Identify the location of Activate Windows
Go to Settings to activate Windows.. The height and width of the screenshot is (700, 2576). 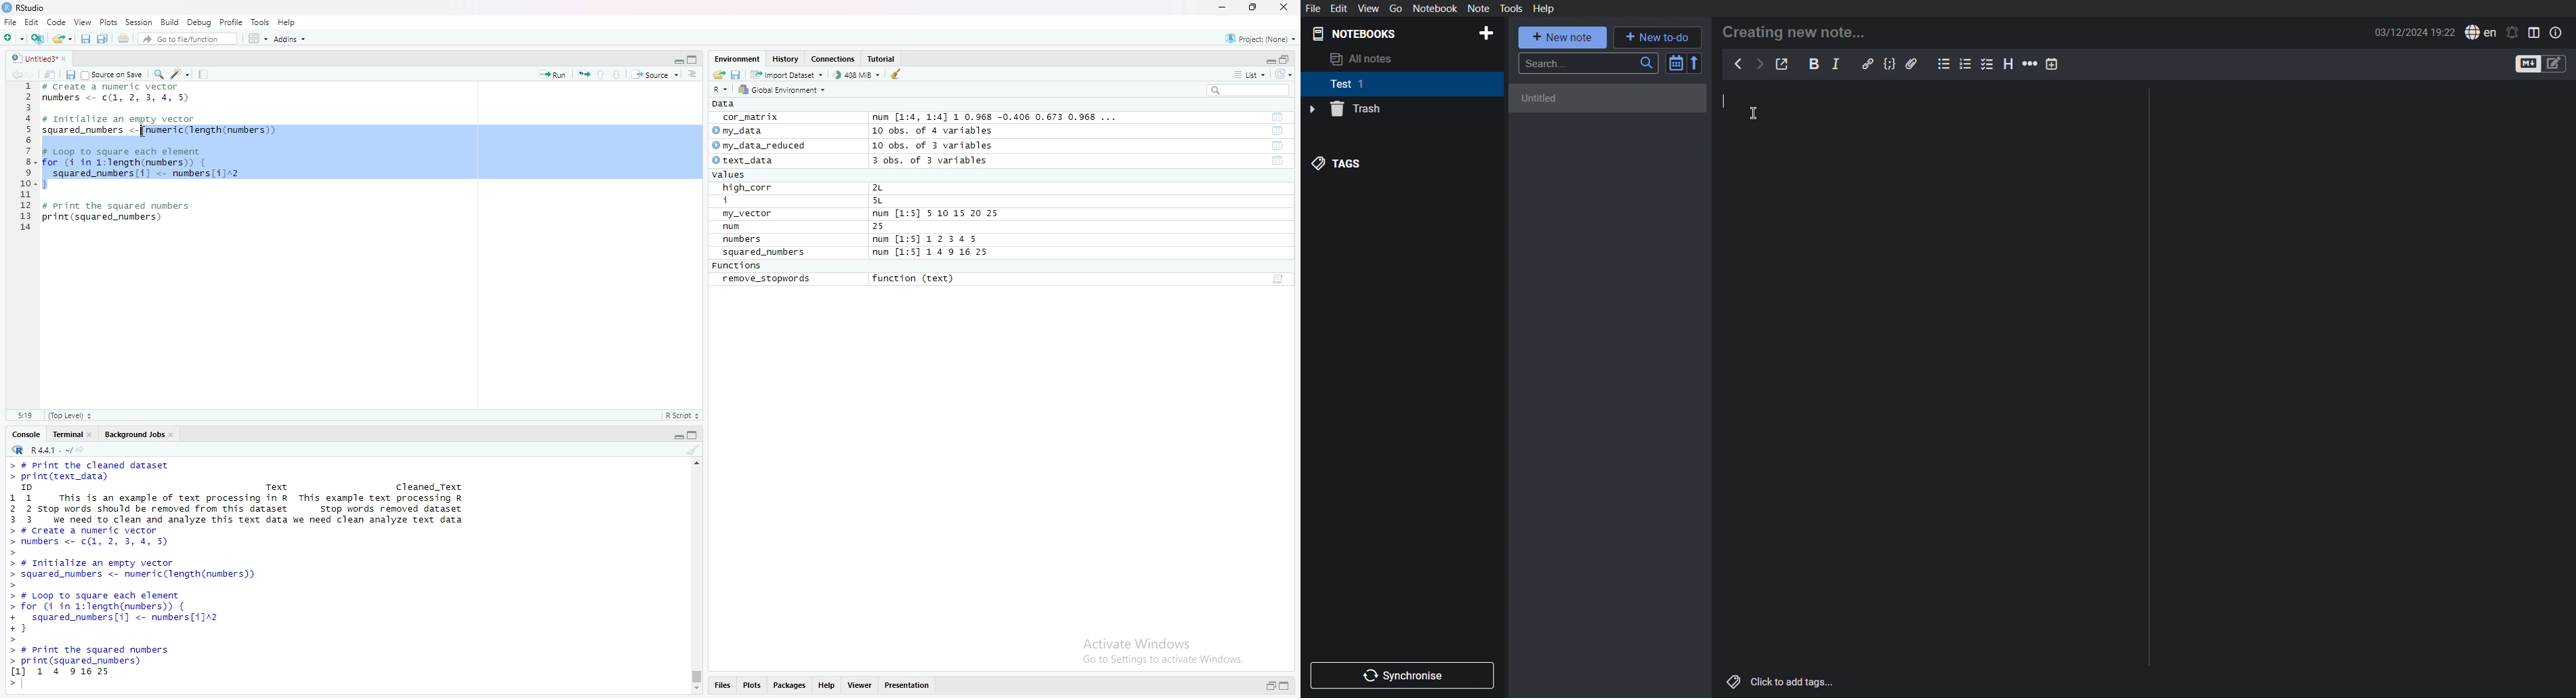
(1165, 649).